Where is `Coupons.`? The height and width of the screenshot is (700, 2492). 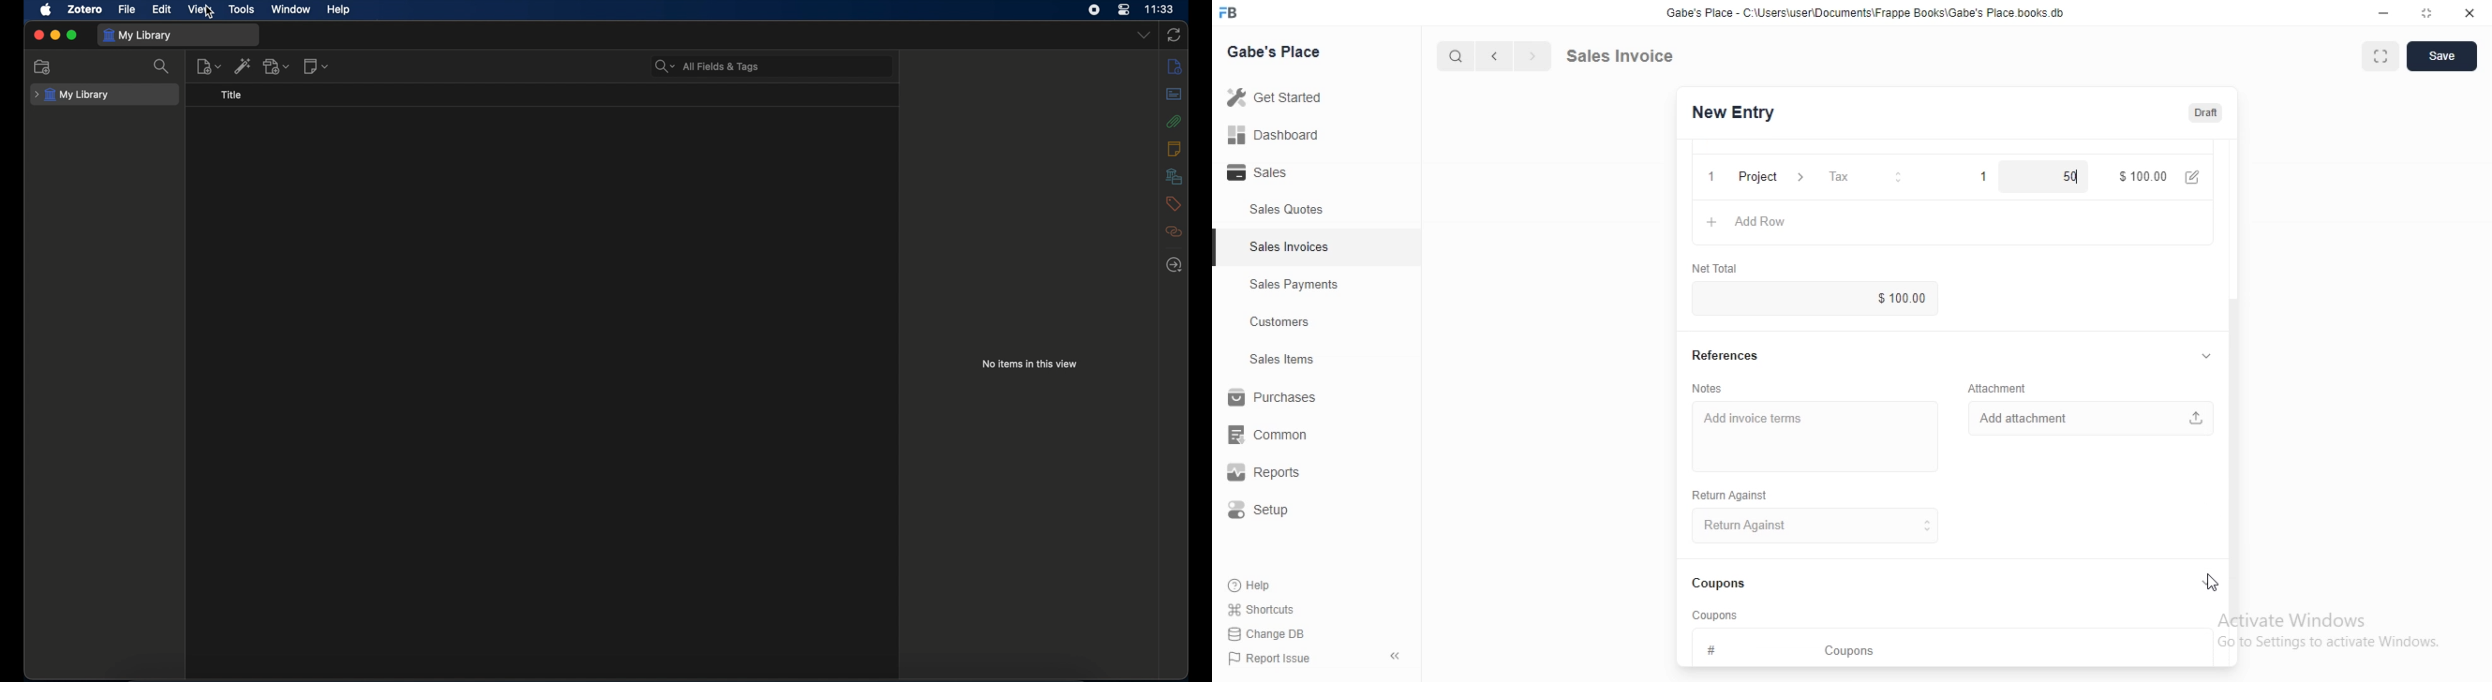 Coupons. is located at coordinates (1720, 584).